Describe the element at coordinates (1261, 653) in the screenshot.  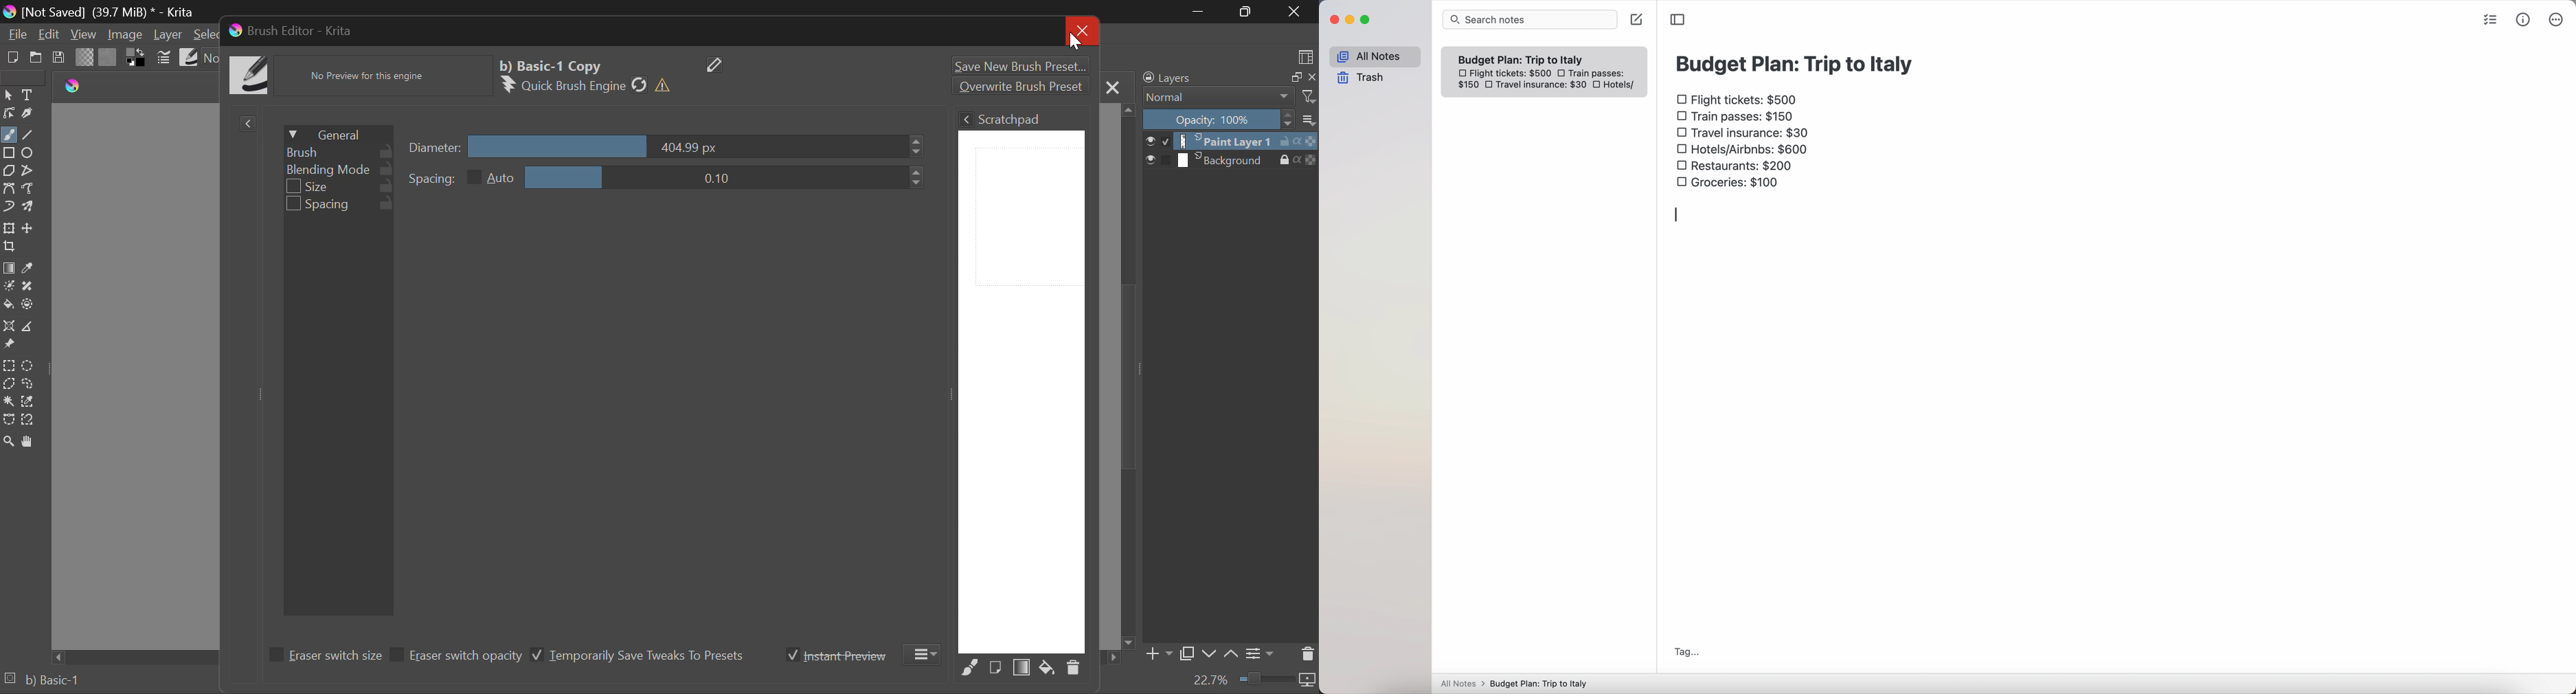
I see `Layer Settings` at that location.